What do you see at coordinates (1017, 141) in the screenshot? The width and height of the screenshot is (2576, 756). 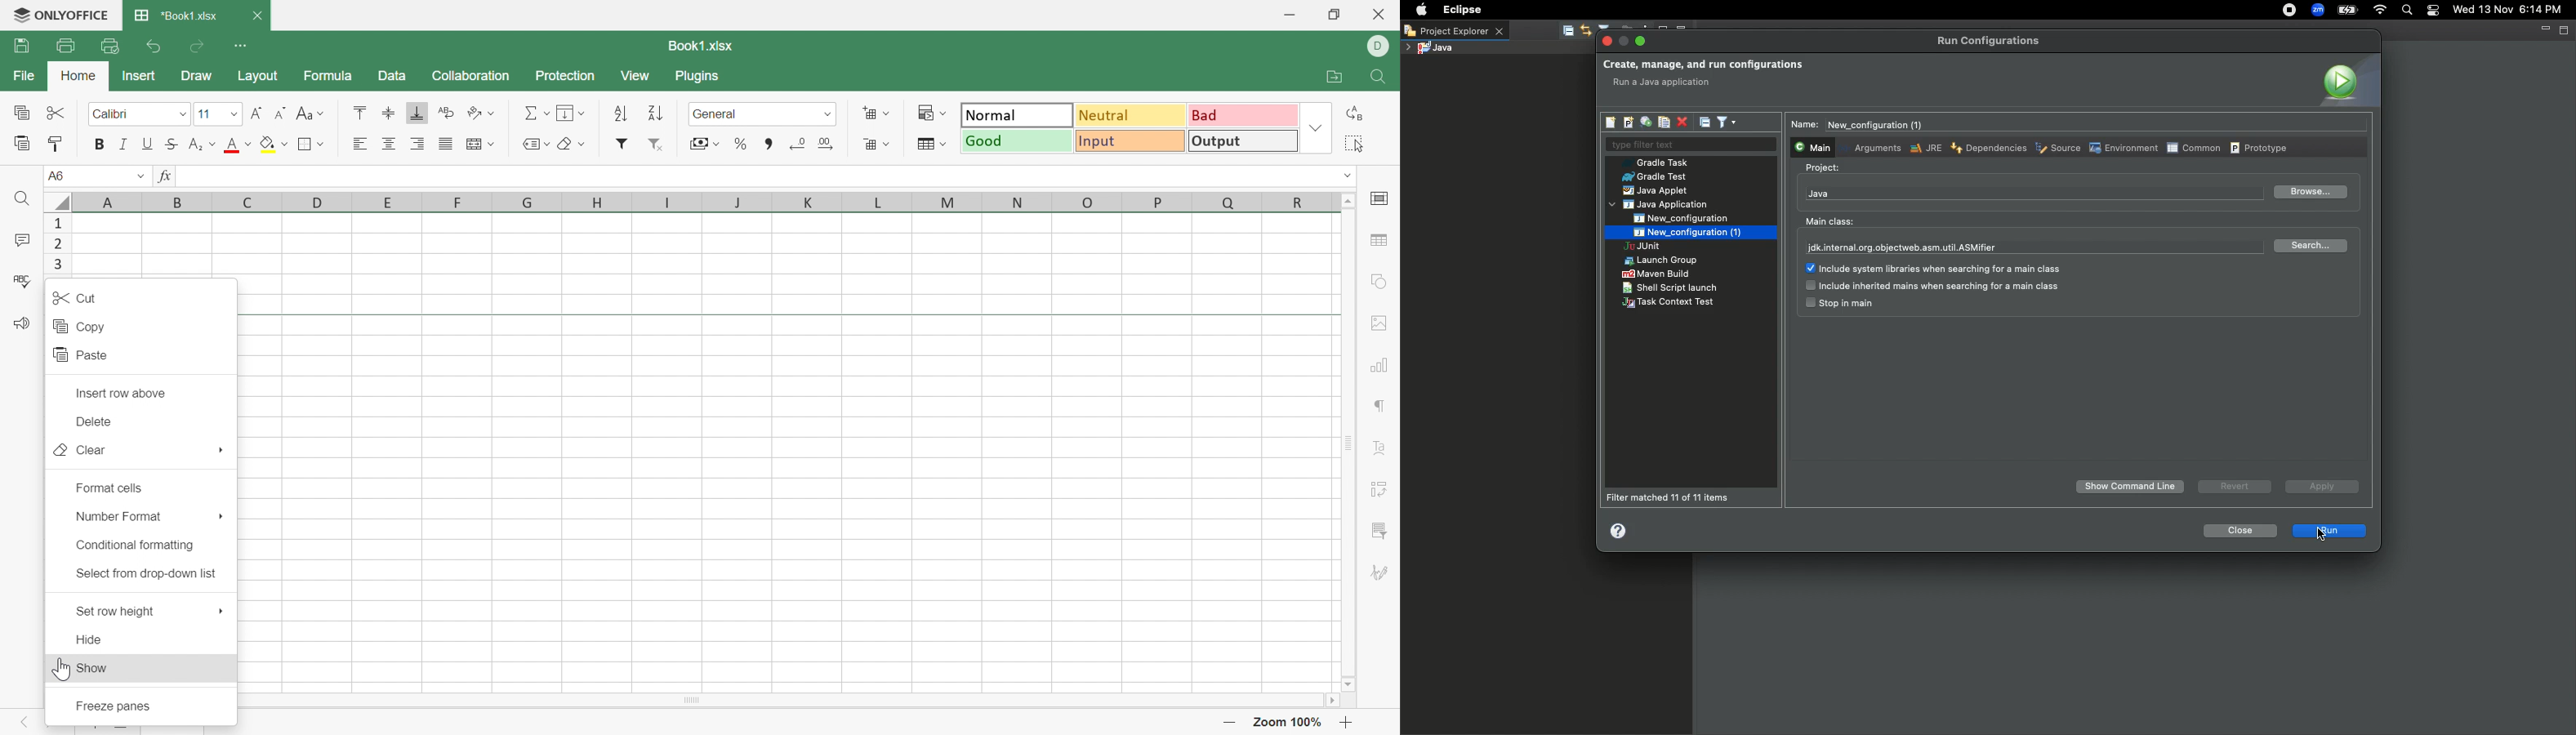 I see `Good` at bounding box center [1017, 141].